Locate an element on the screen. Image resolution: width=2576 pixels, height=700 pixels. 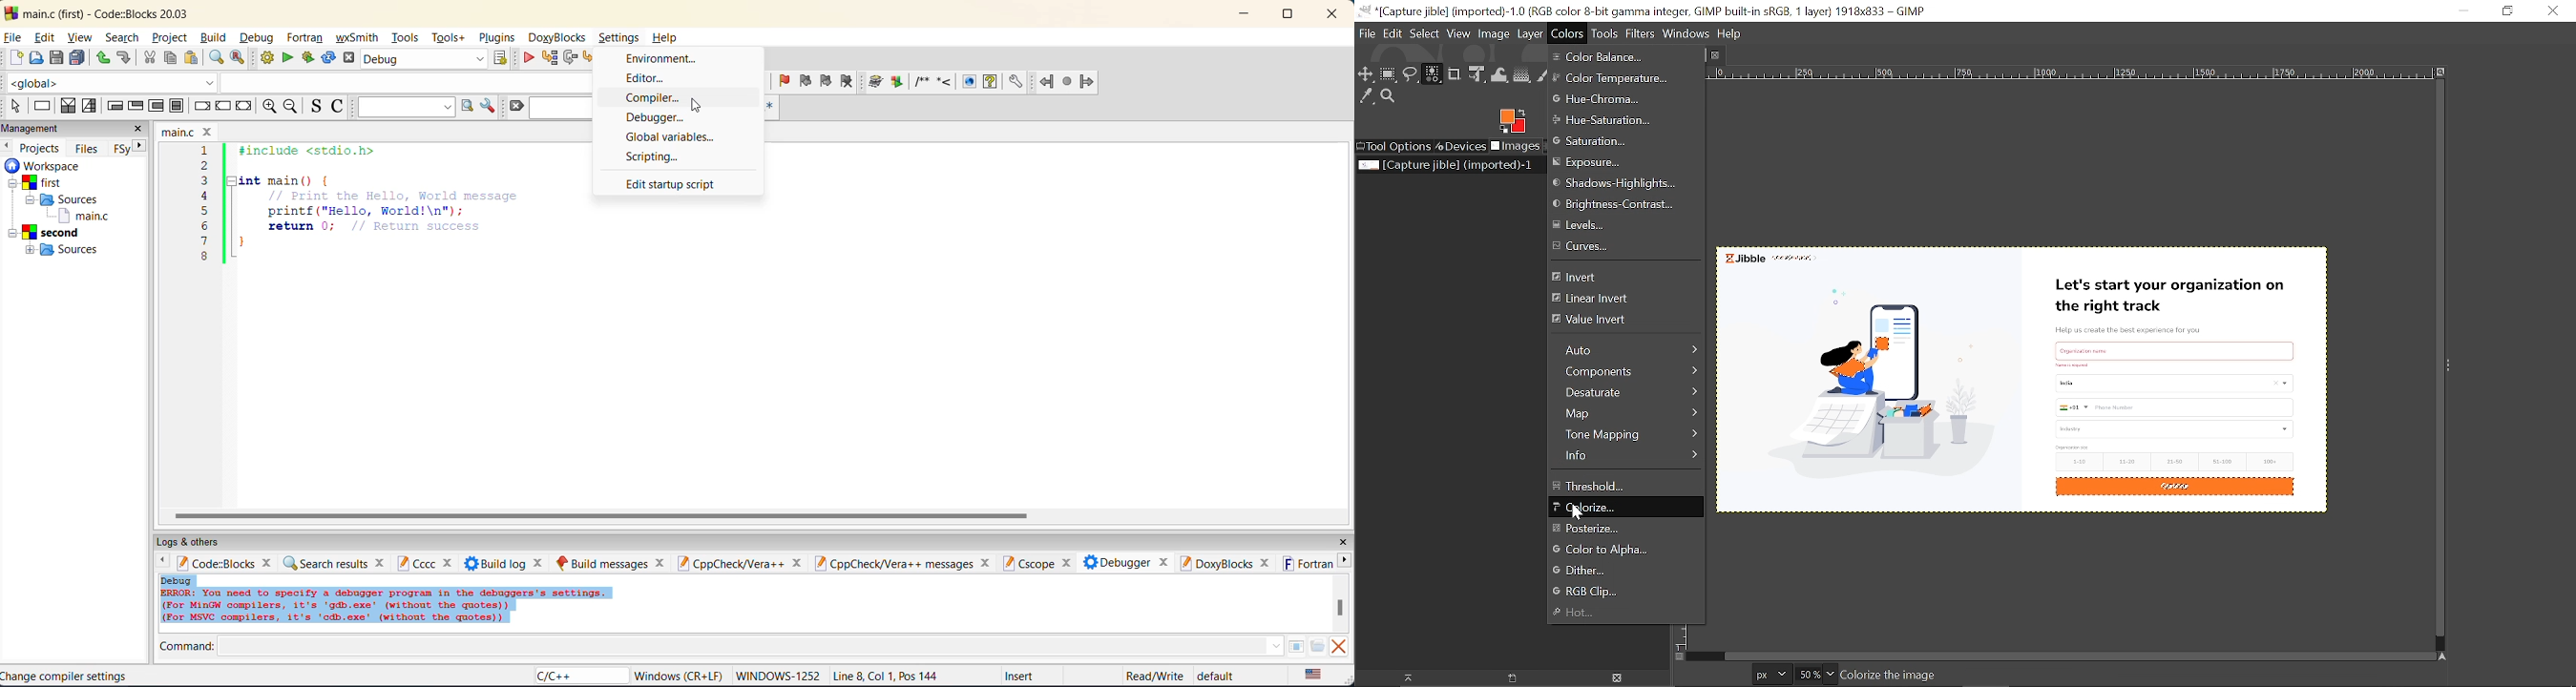
run html documentation is located at coordinates (971, 81).